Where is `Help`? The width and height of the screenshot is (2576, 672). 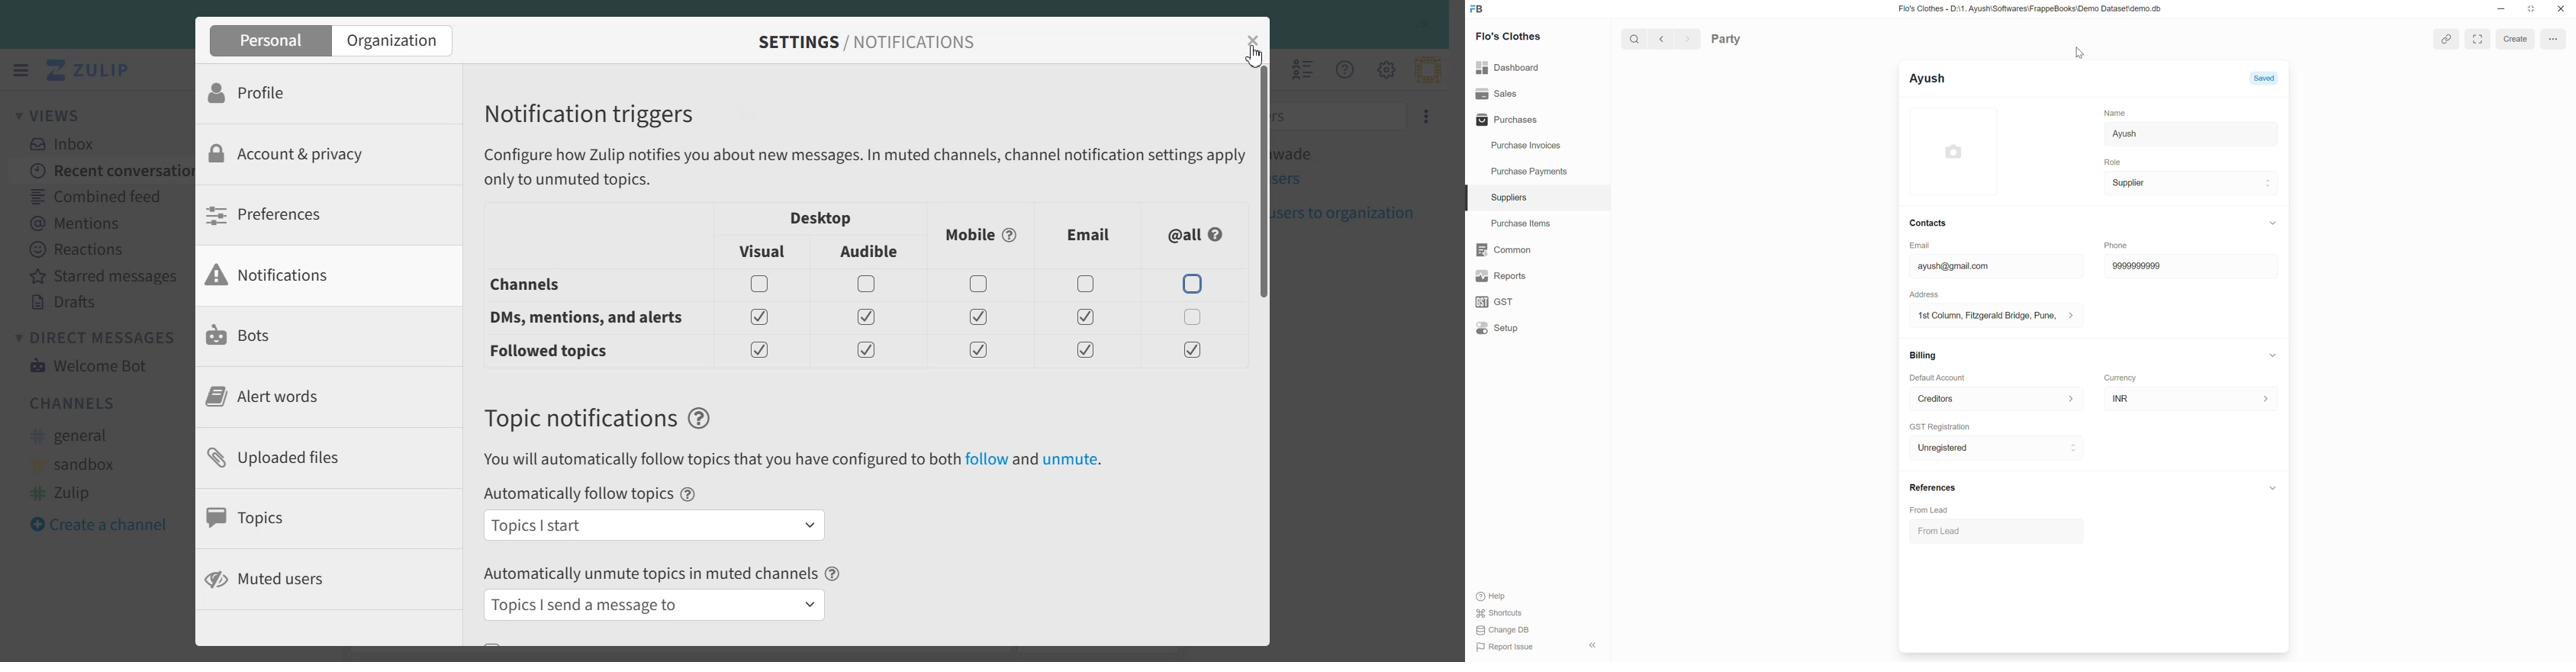 Help is located at coordinates (833, 574).